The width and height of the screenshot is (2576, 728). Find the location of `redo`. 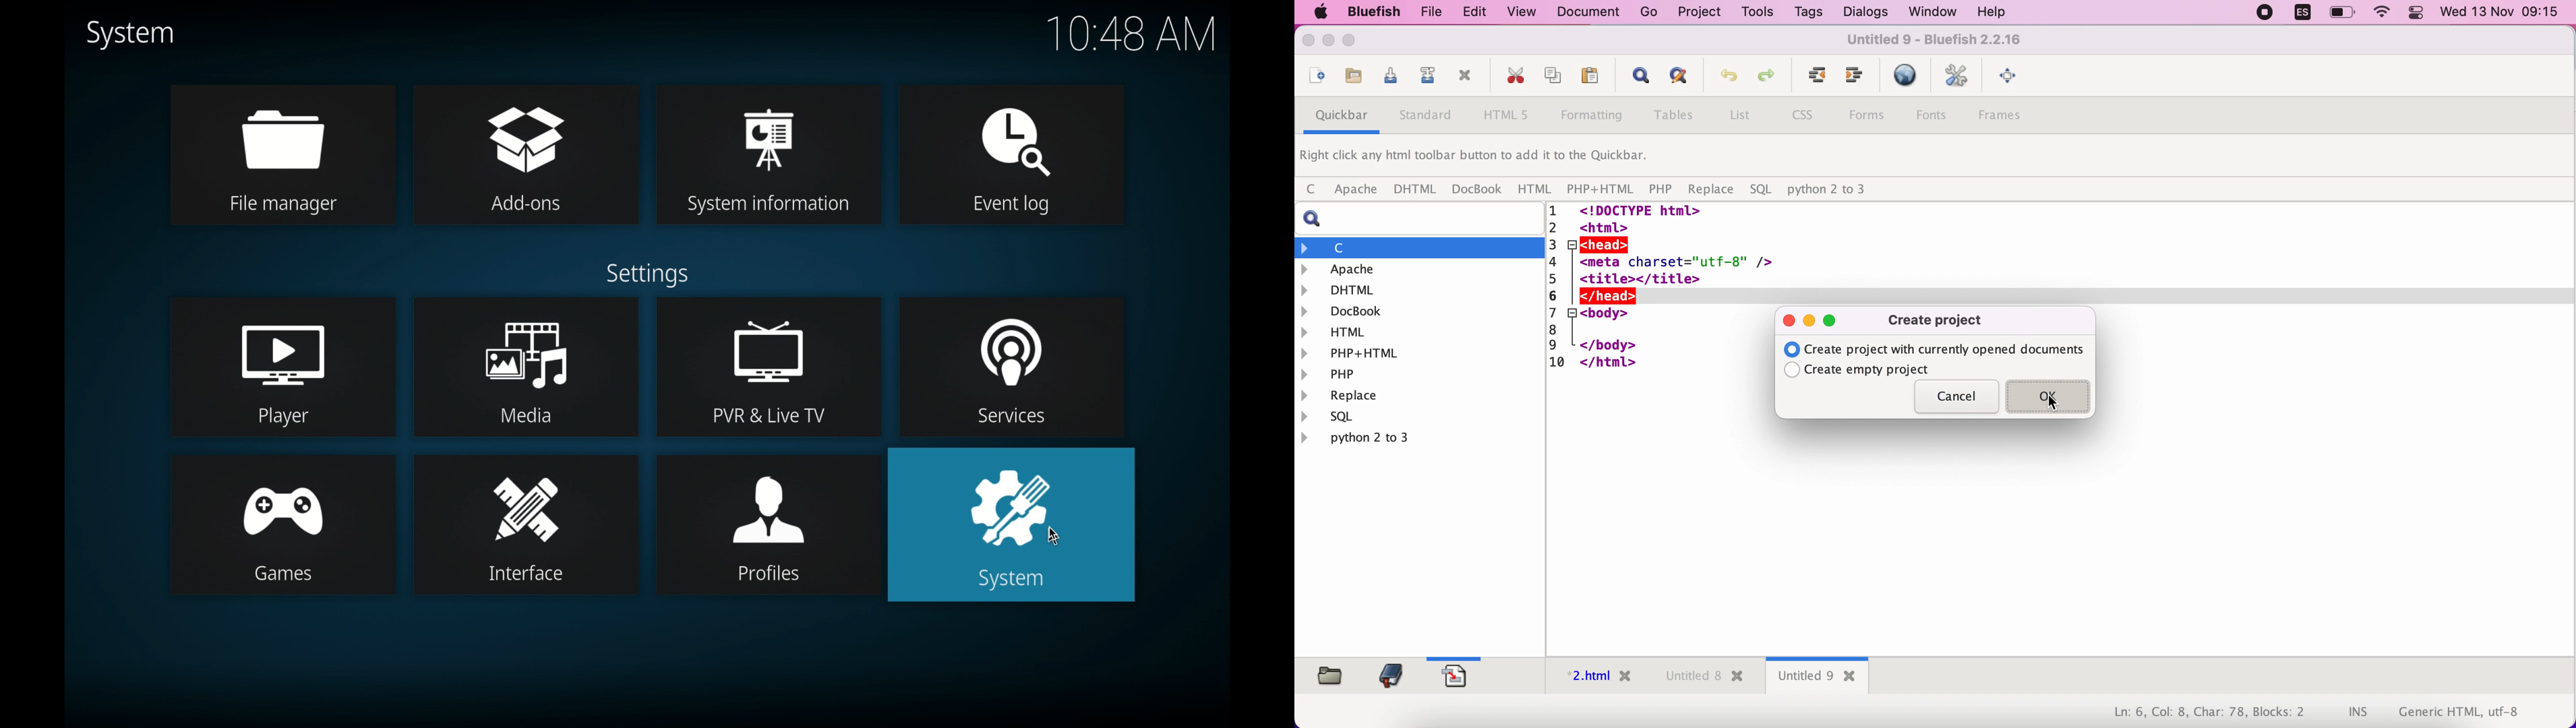

redo is located at coordinates (1766, 80).